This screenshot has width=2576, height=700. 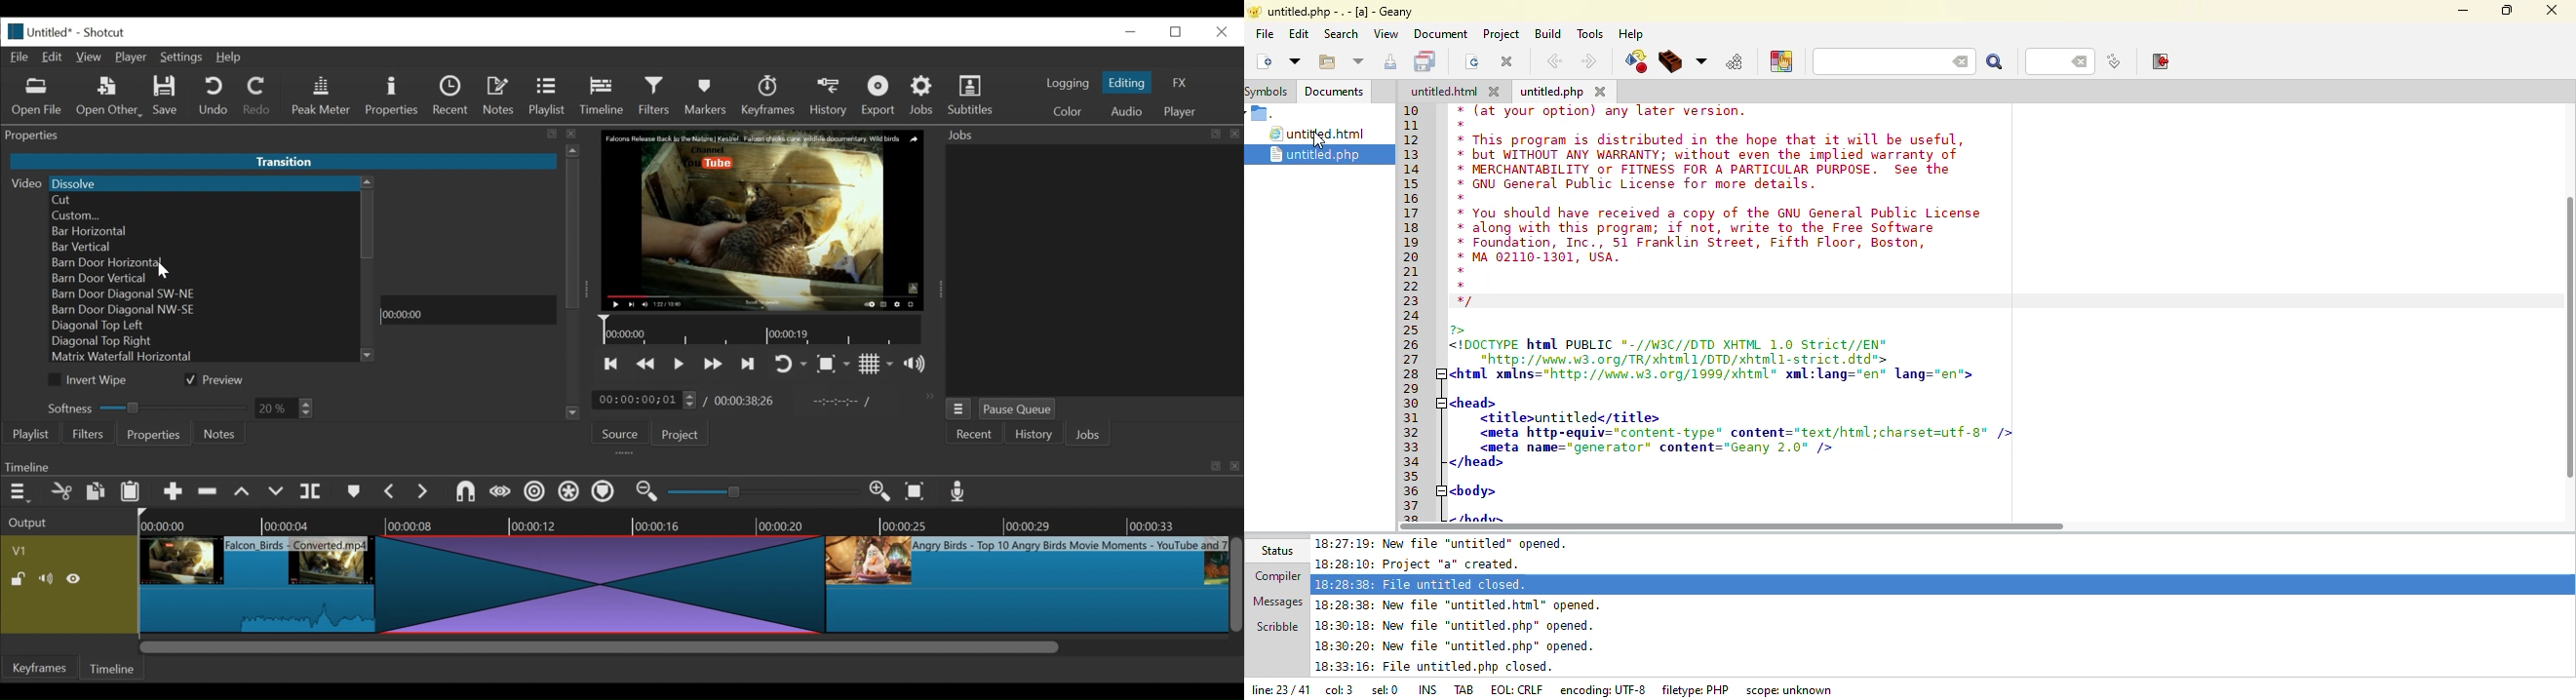 I want to click on Paste, so click(x=135, y=493).